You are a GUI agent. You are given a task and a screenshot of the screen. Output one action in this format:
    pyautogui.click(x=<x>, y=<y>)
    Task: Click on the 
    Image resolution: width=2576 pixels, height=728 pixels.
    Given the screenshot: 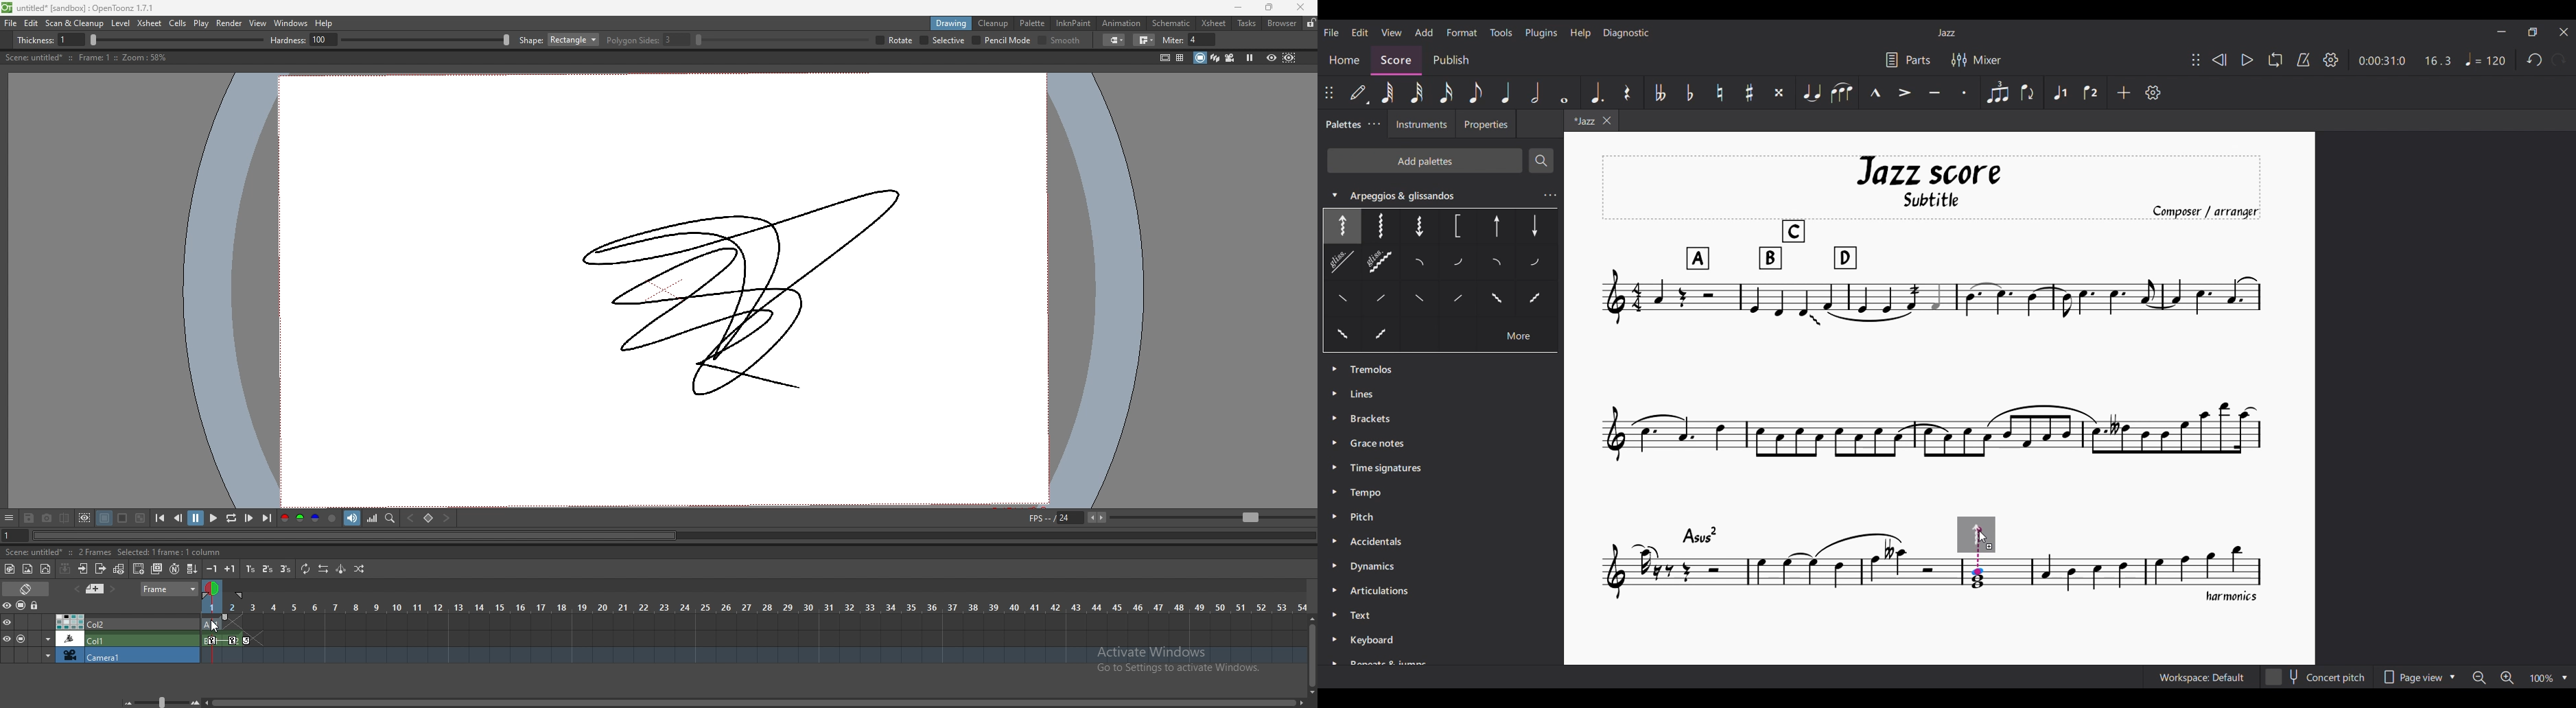 What is the action you would take?
    pyautogui.click(x=1421, y=300)
    